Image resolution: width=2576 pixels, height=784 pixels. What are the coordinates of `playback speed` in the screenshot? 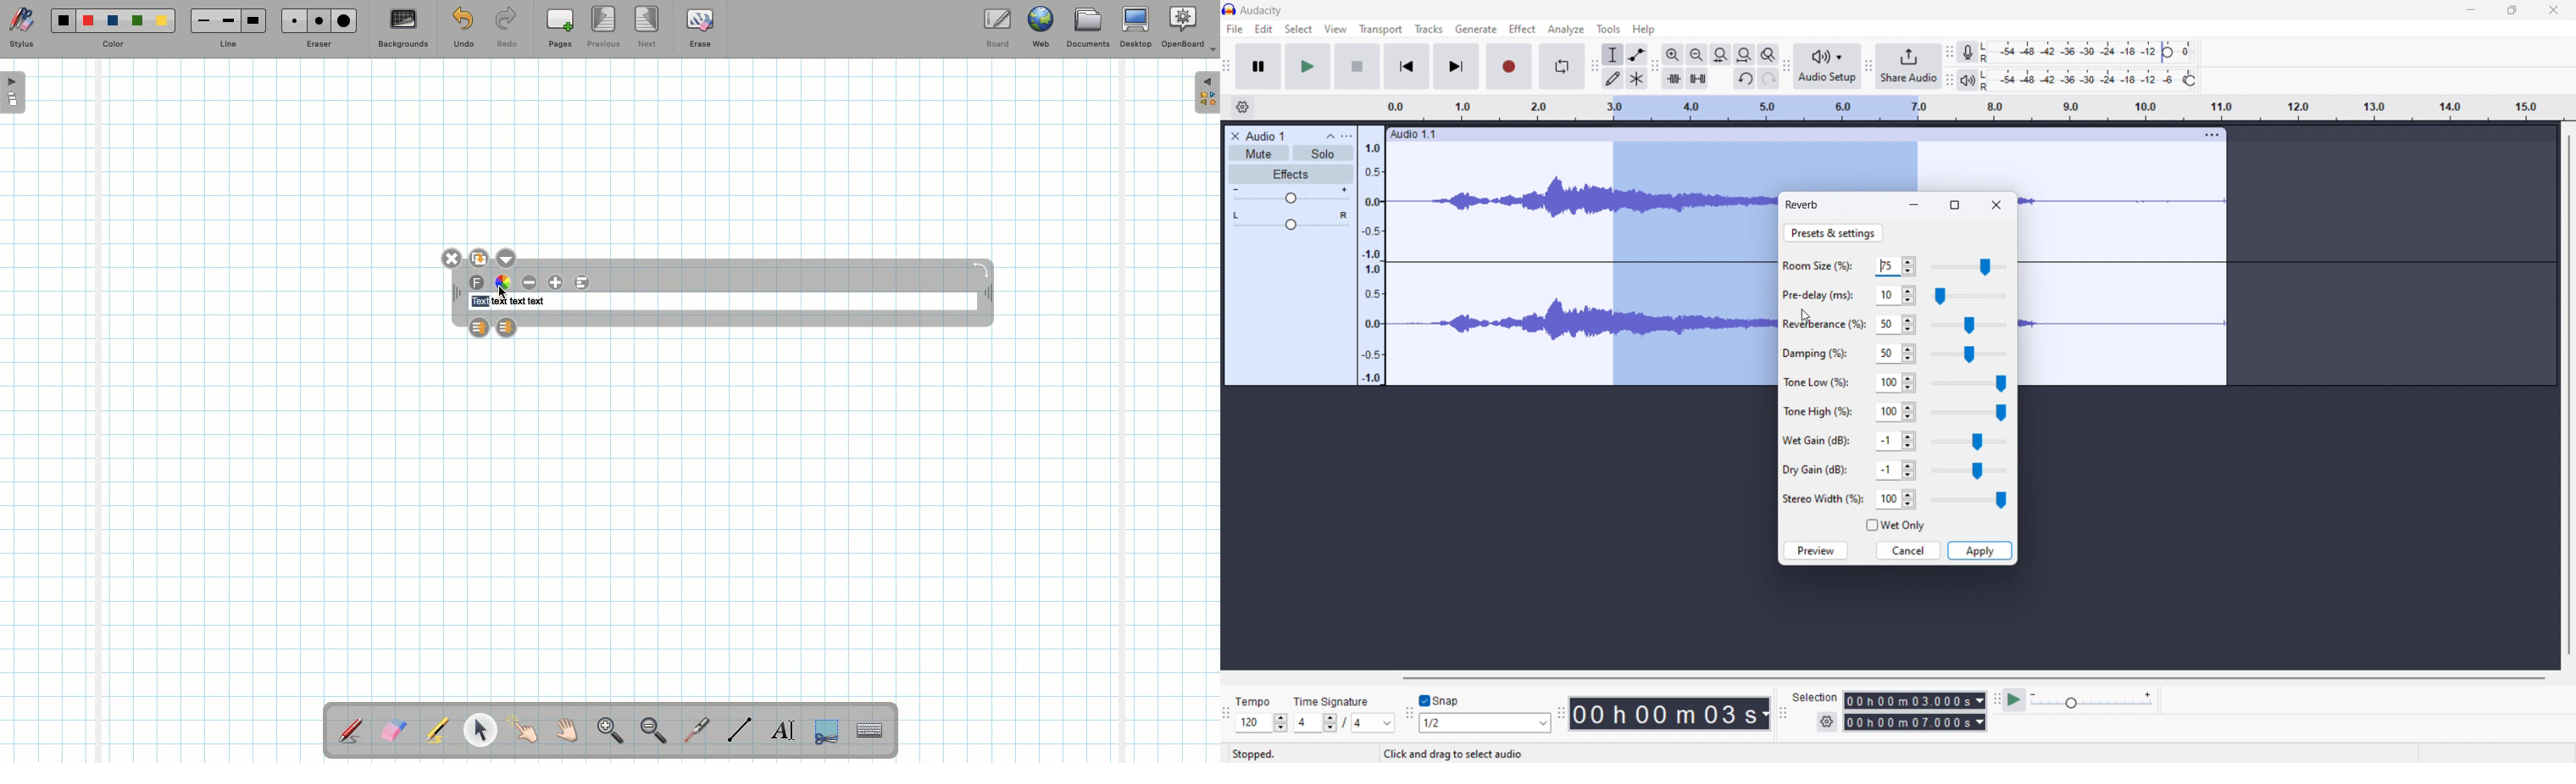 It's located at (2091, 699).